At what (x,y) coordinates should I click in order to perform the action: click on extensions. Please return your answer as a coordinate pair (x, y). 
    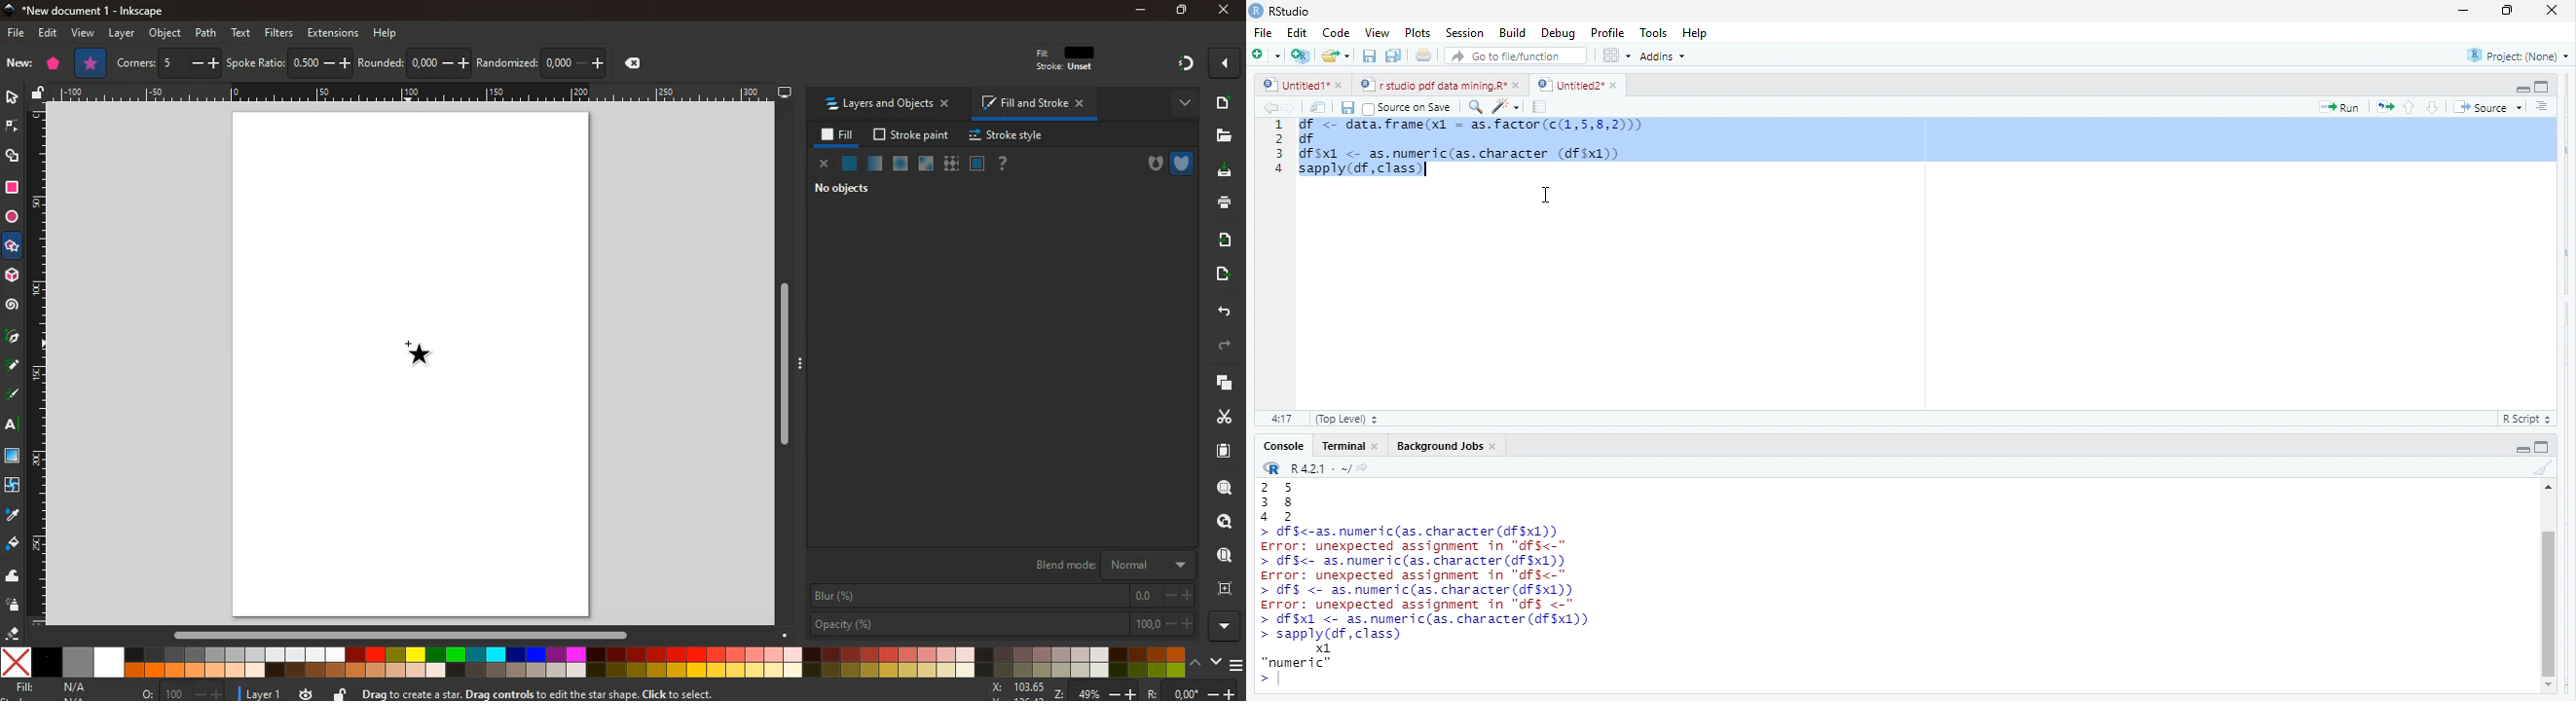
    Looking at the image, I should click on (333, 32).